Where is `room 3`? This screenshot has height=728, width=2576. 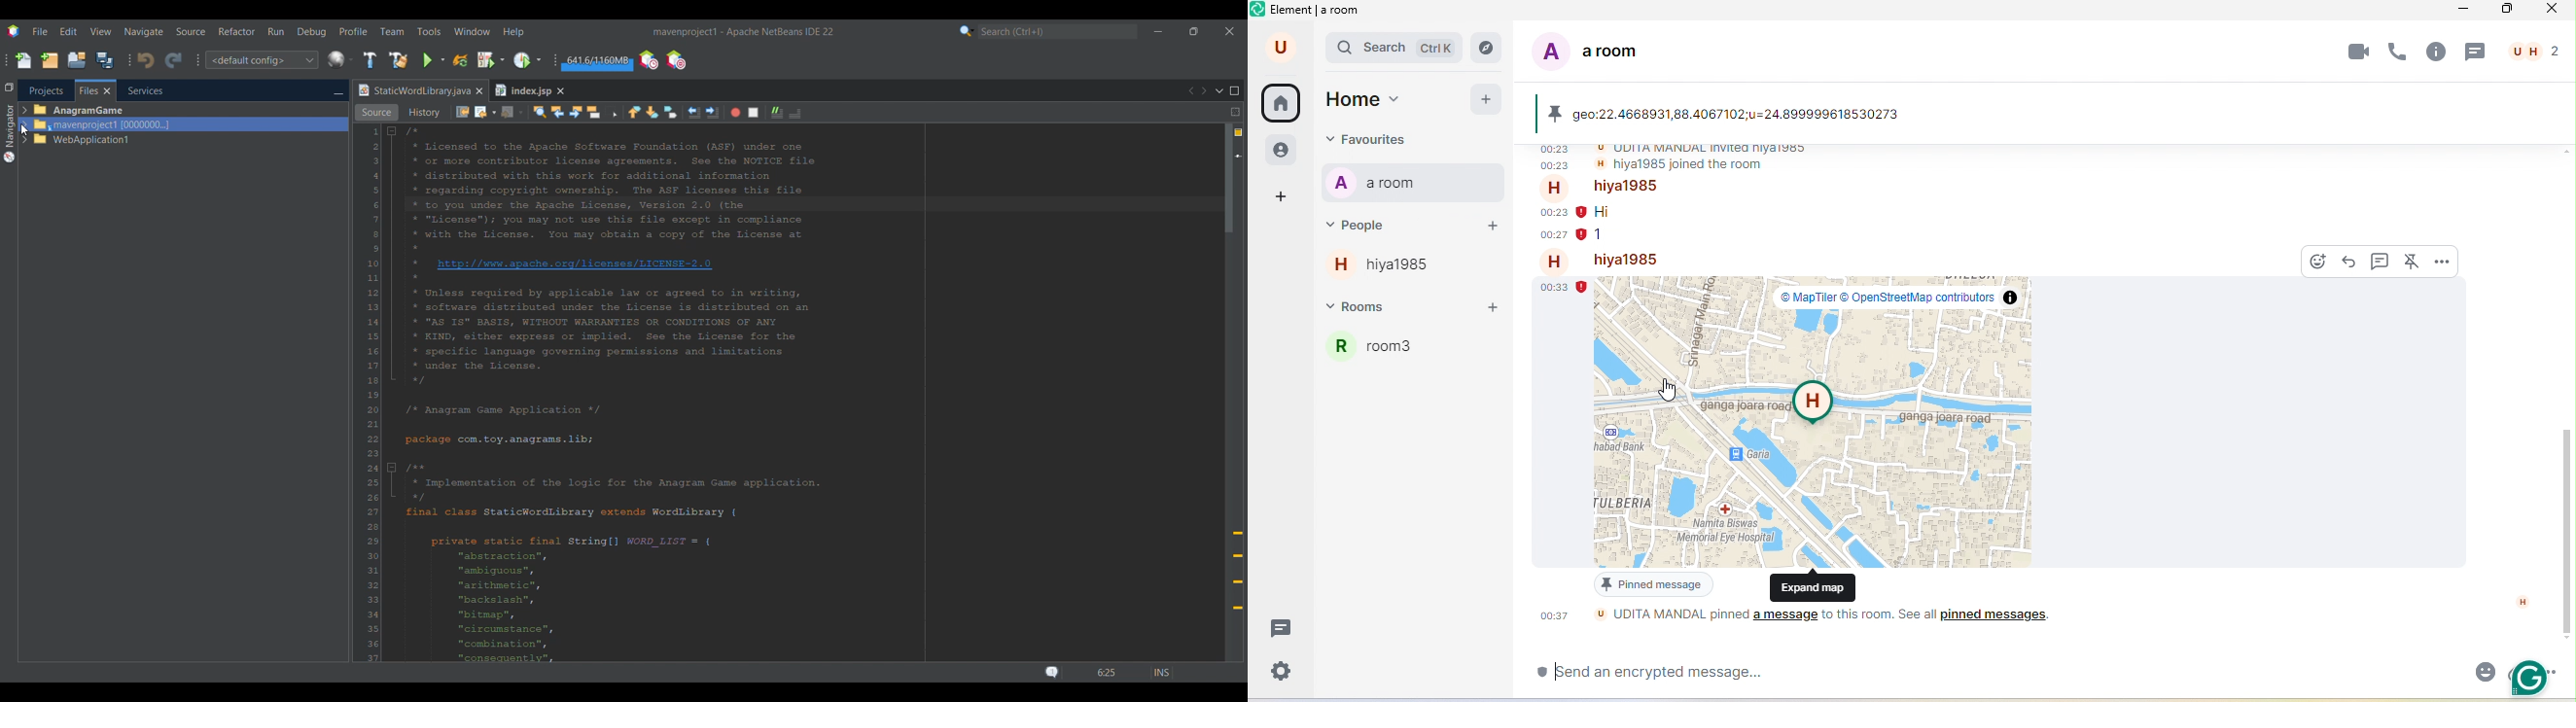
room 3 is located at coordinates (1418, 355).